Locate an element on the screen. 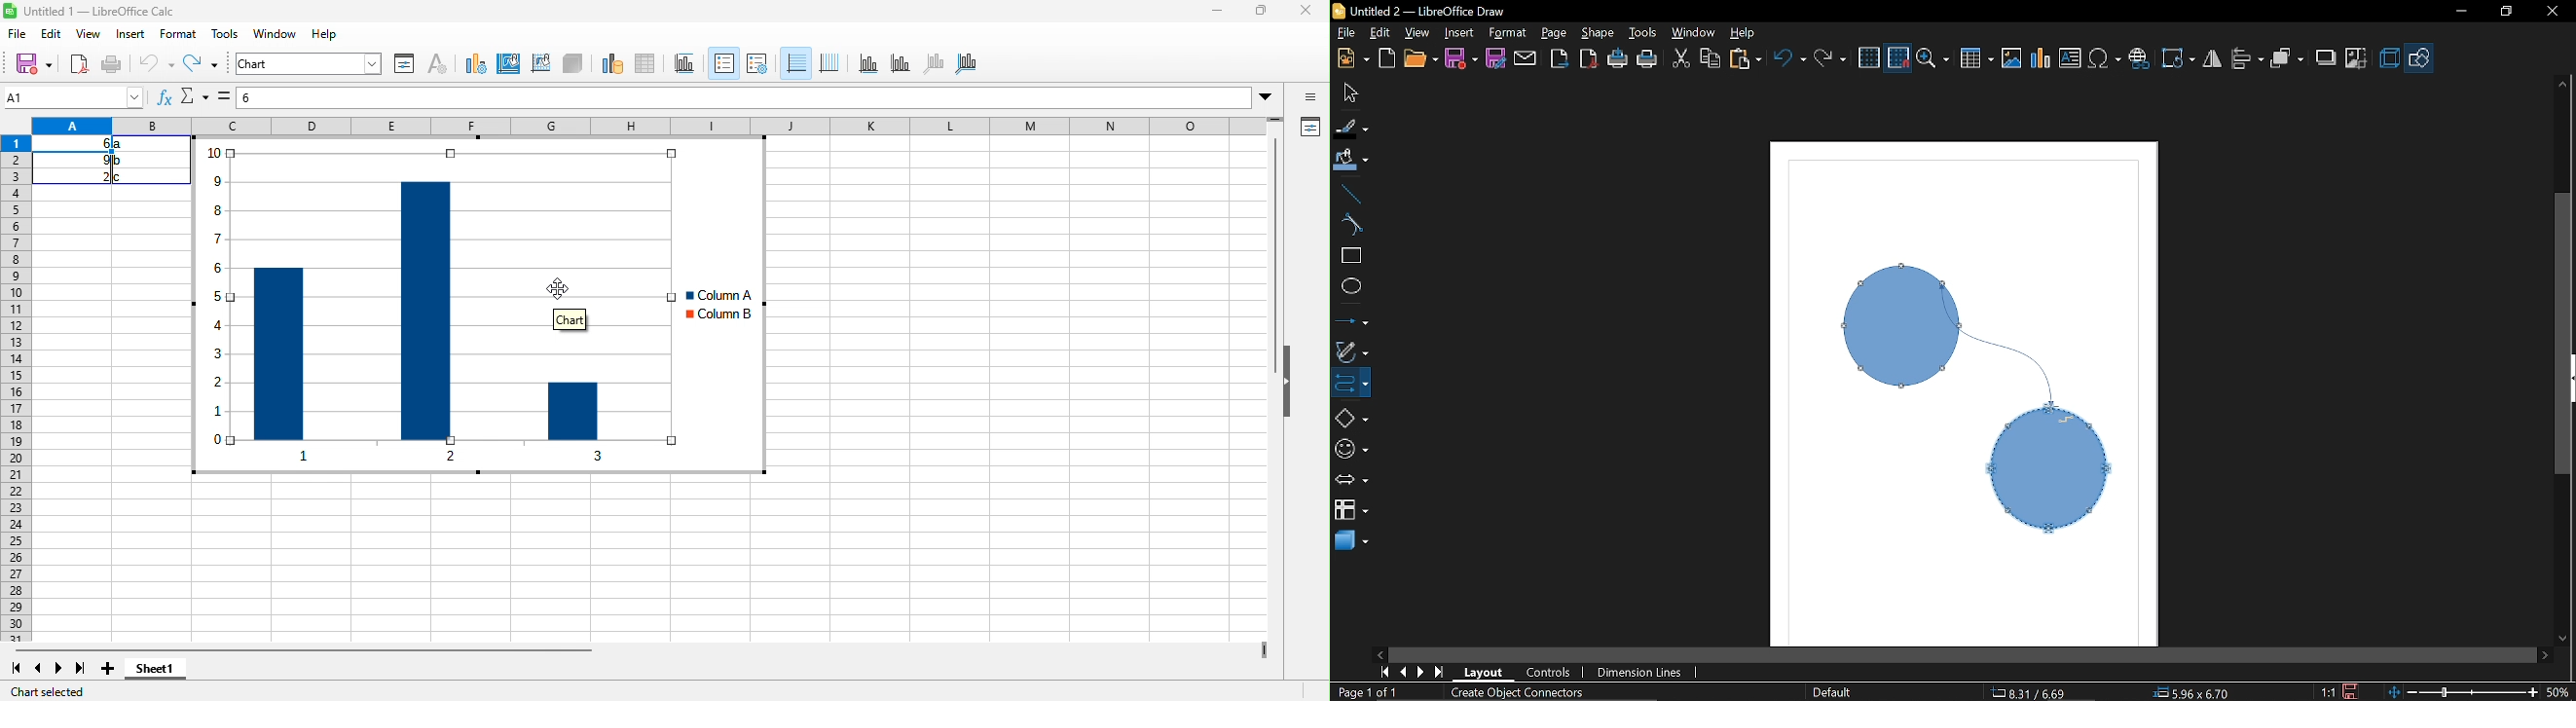  vertical scroll bar is located at coordinates (1277, 260).